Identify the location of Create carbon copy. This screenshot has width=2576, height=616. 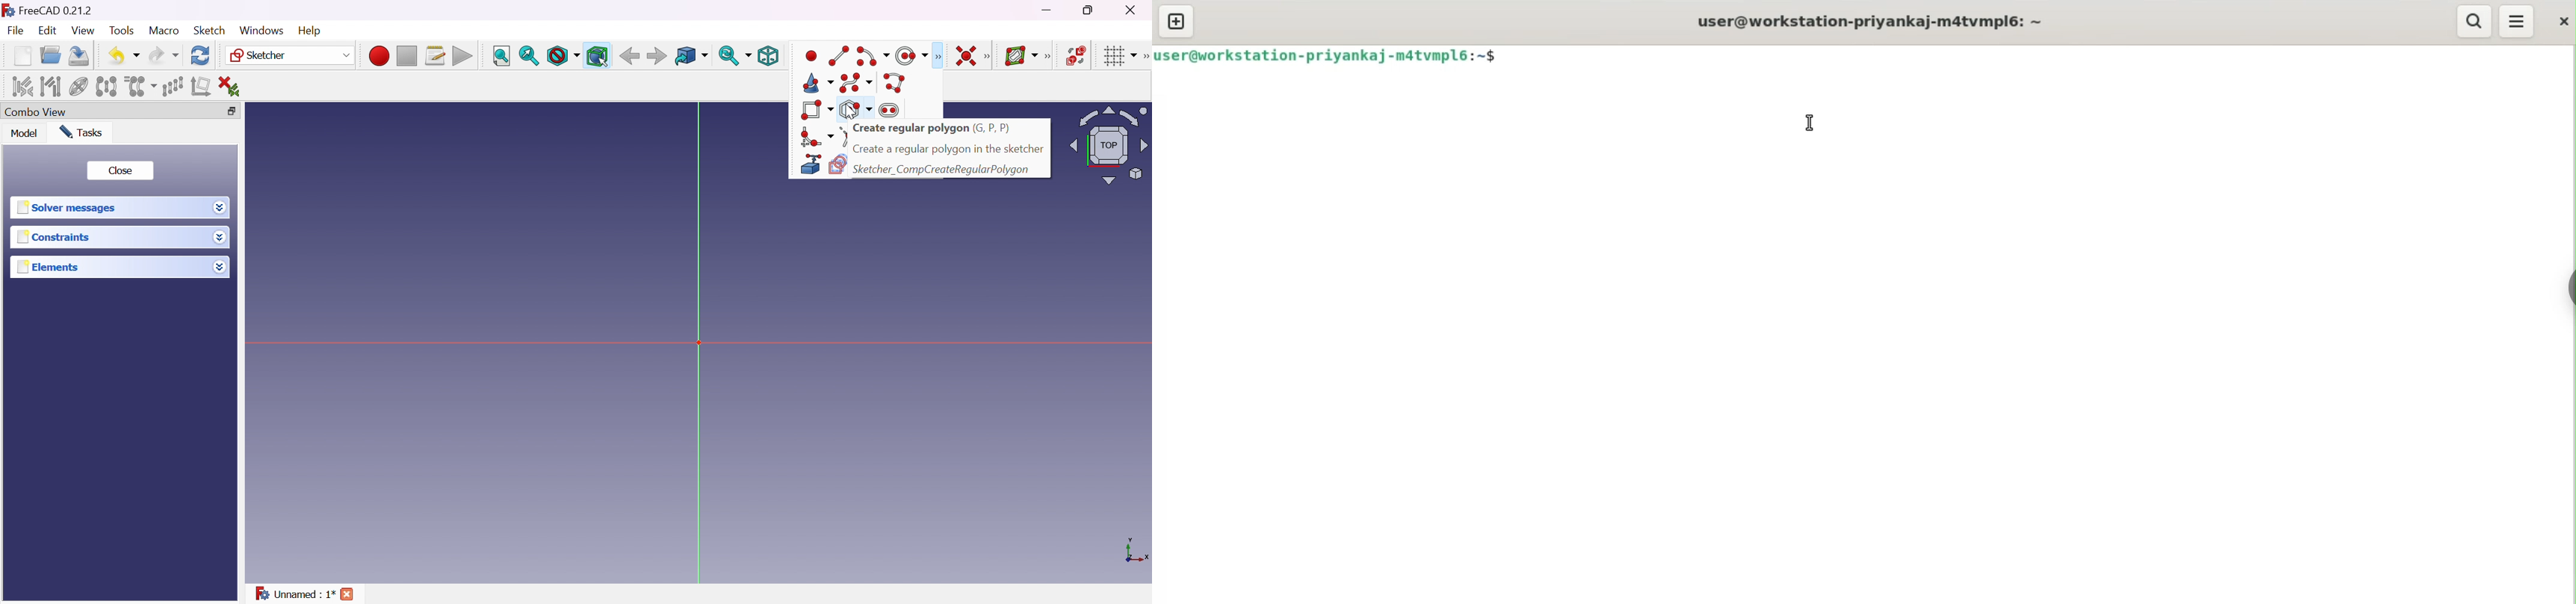
(837, 166).